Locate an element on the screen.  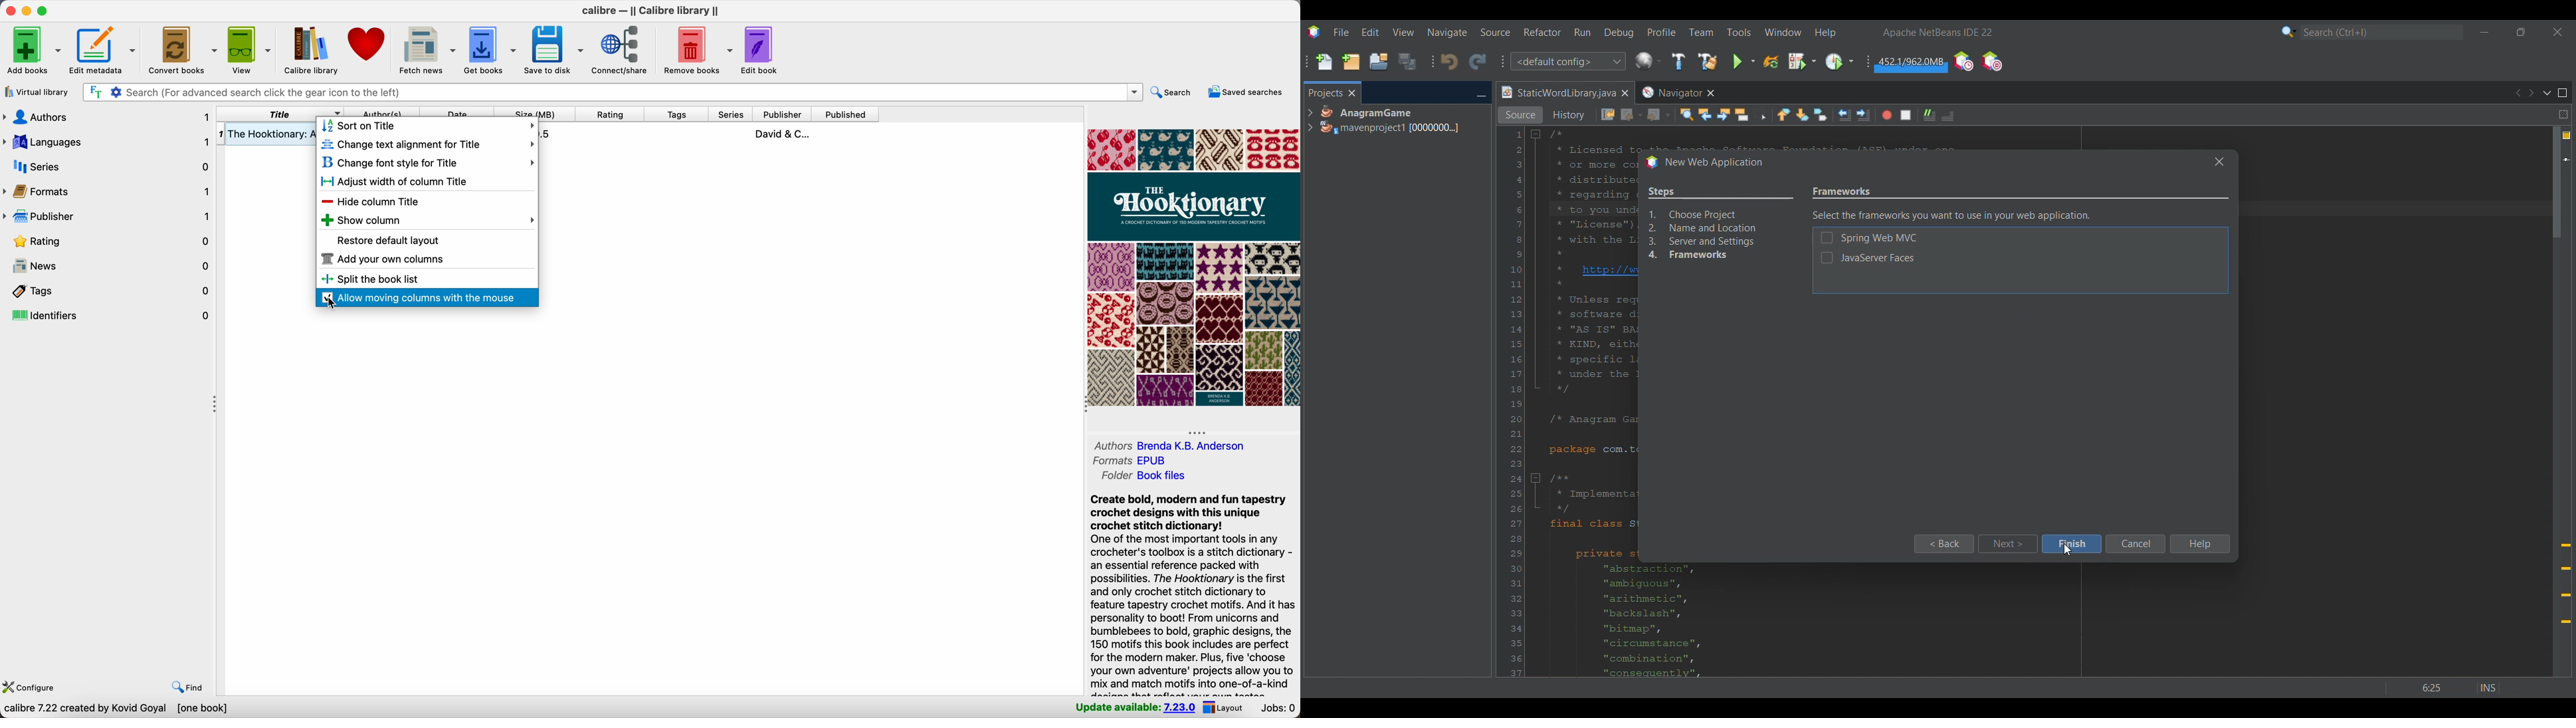
saved searches is located at coordinates (1248, 93).